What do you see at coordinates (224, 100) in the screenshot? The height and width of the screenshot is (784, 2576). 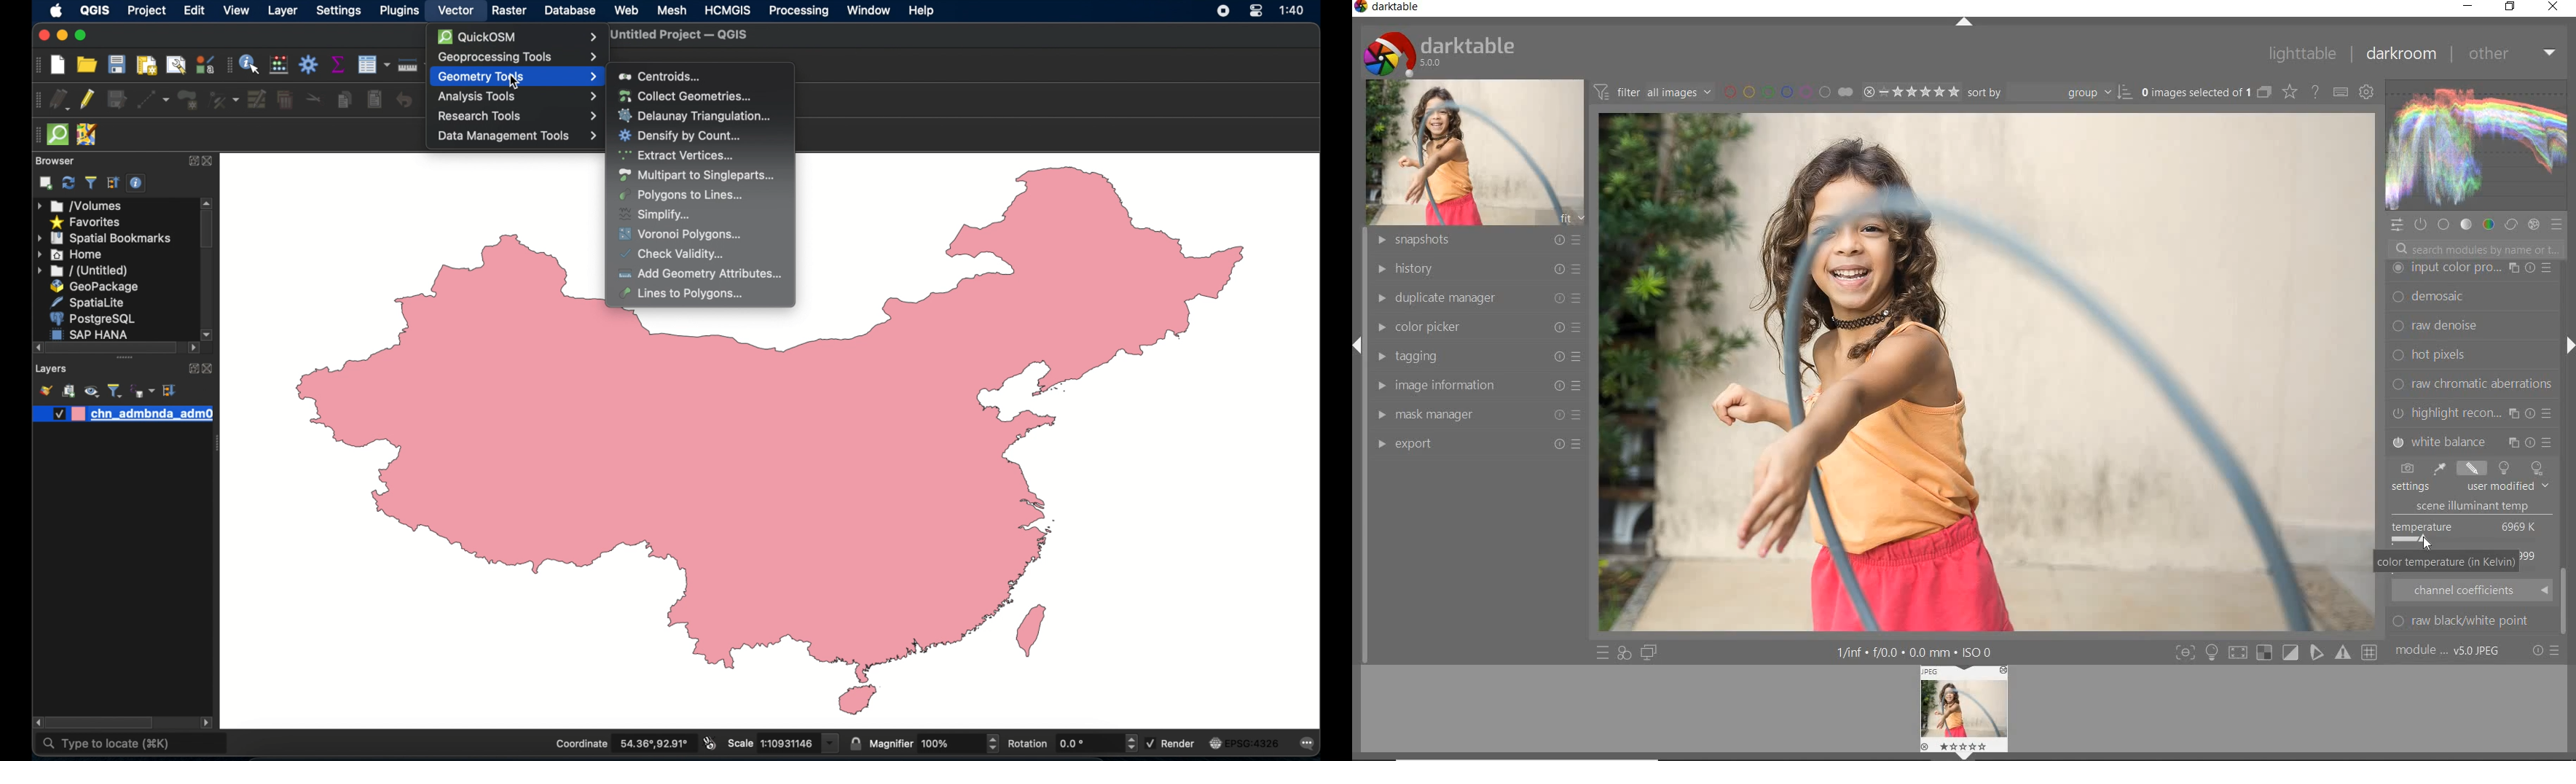 I see `vertex tool` at bounding box center [224, 100].